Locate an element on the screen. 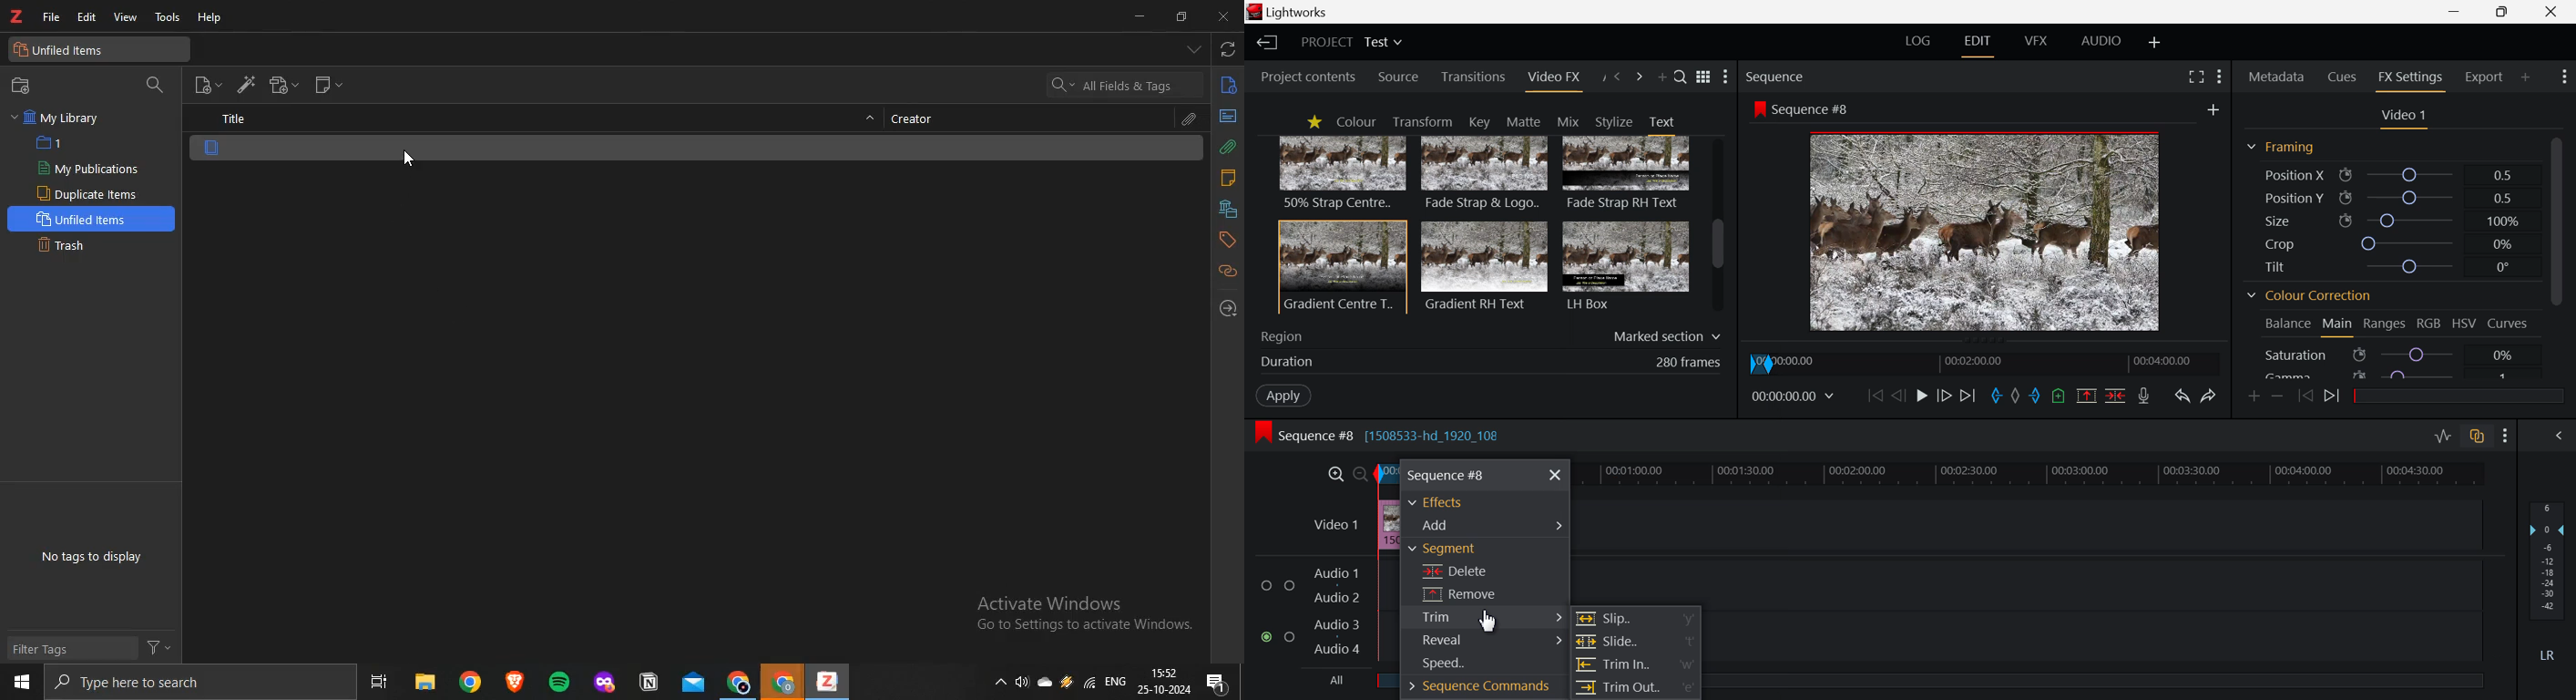 The width and height of the screenshot is (2576, 700). Toggle between list and title views is located at coordinates (1705, 76).